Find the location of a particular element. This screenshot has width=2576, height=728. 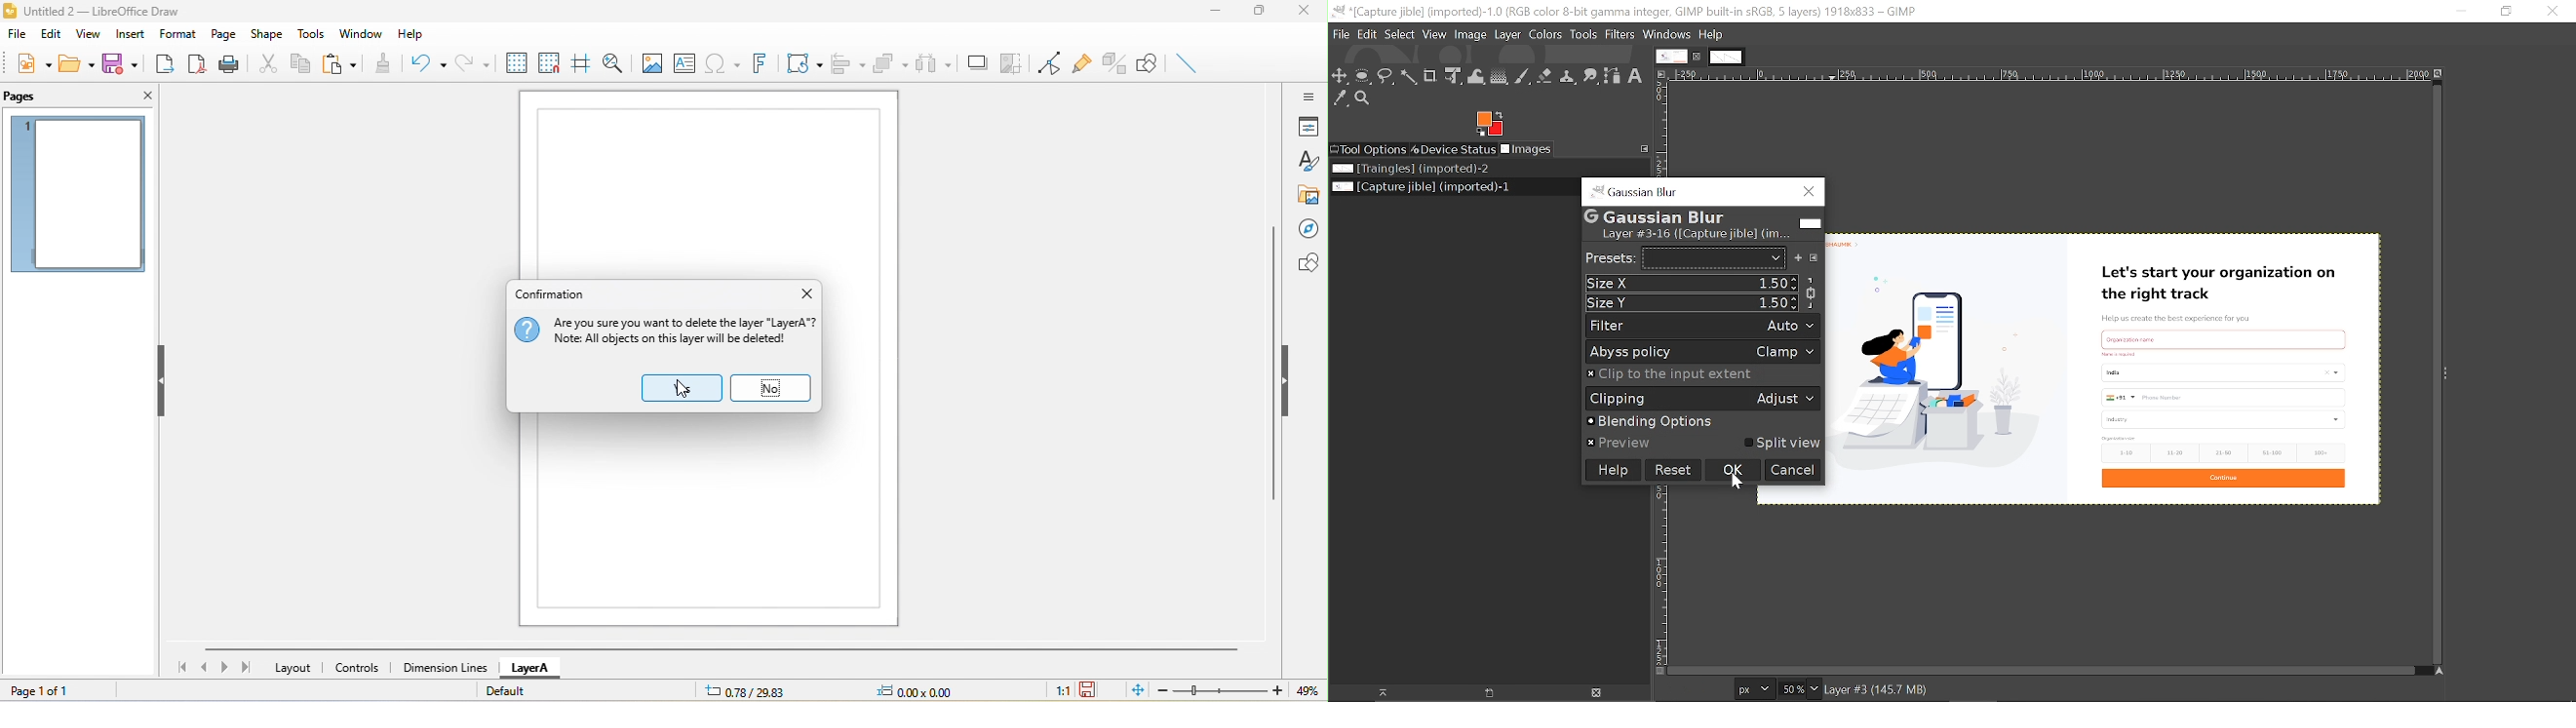

paste is located at coordinates (339, 65).